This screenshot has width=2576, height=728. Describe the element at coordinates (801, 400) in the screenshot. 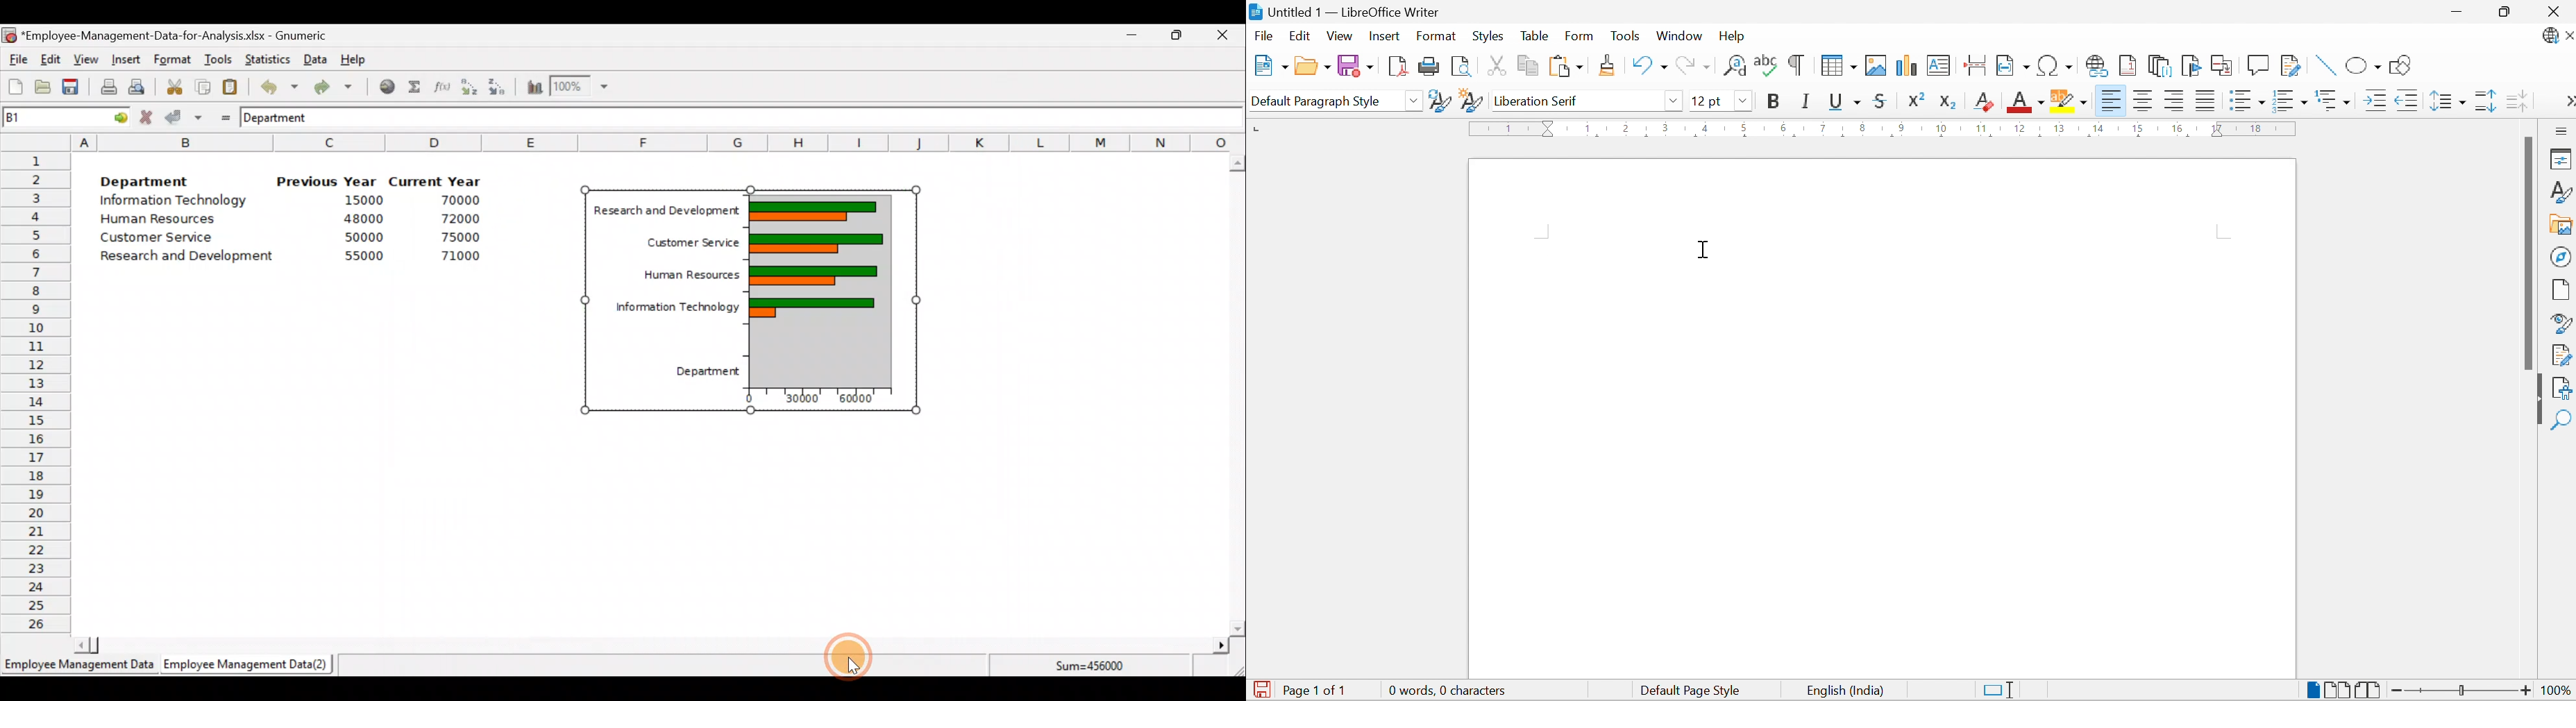

I see `30000` at that location.